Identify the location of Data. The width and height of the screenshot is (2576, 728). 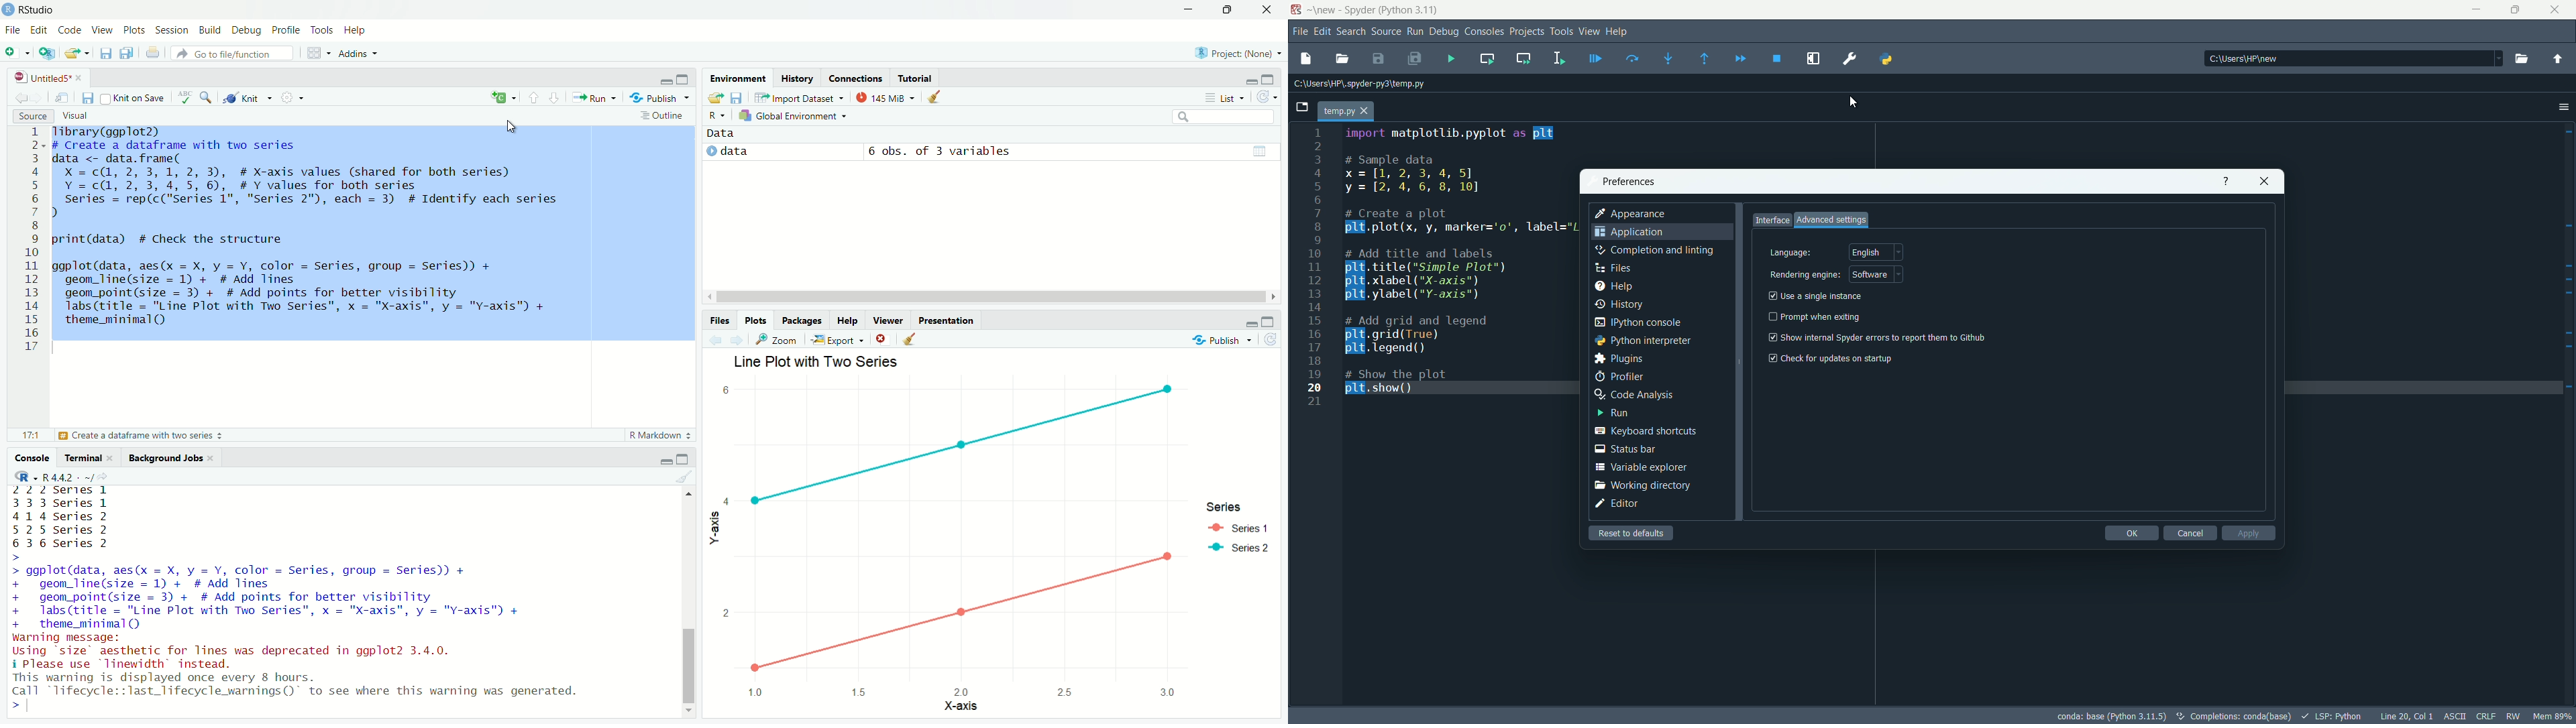
(720, 134).